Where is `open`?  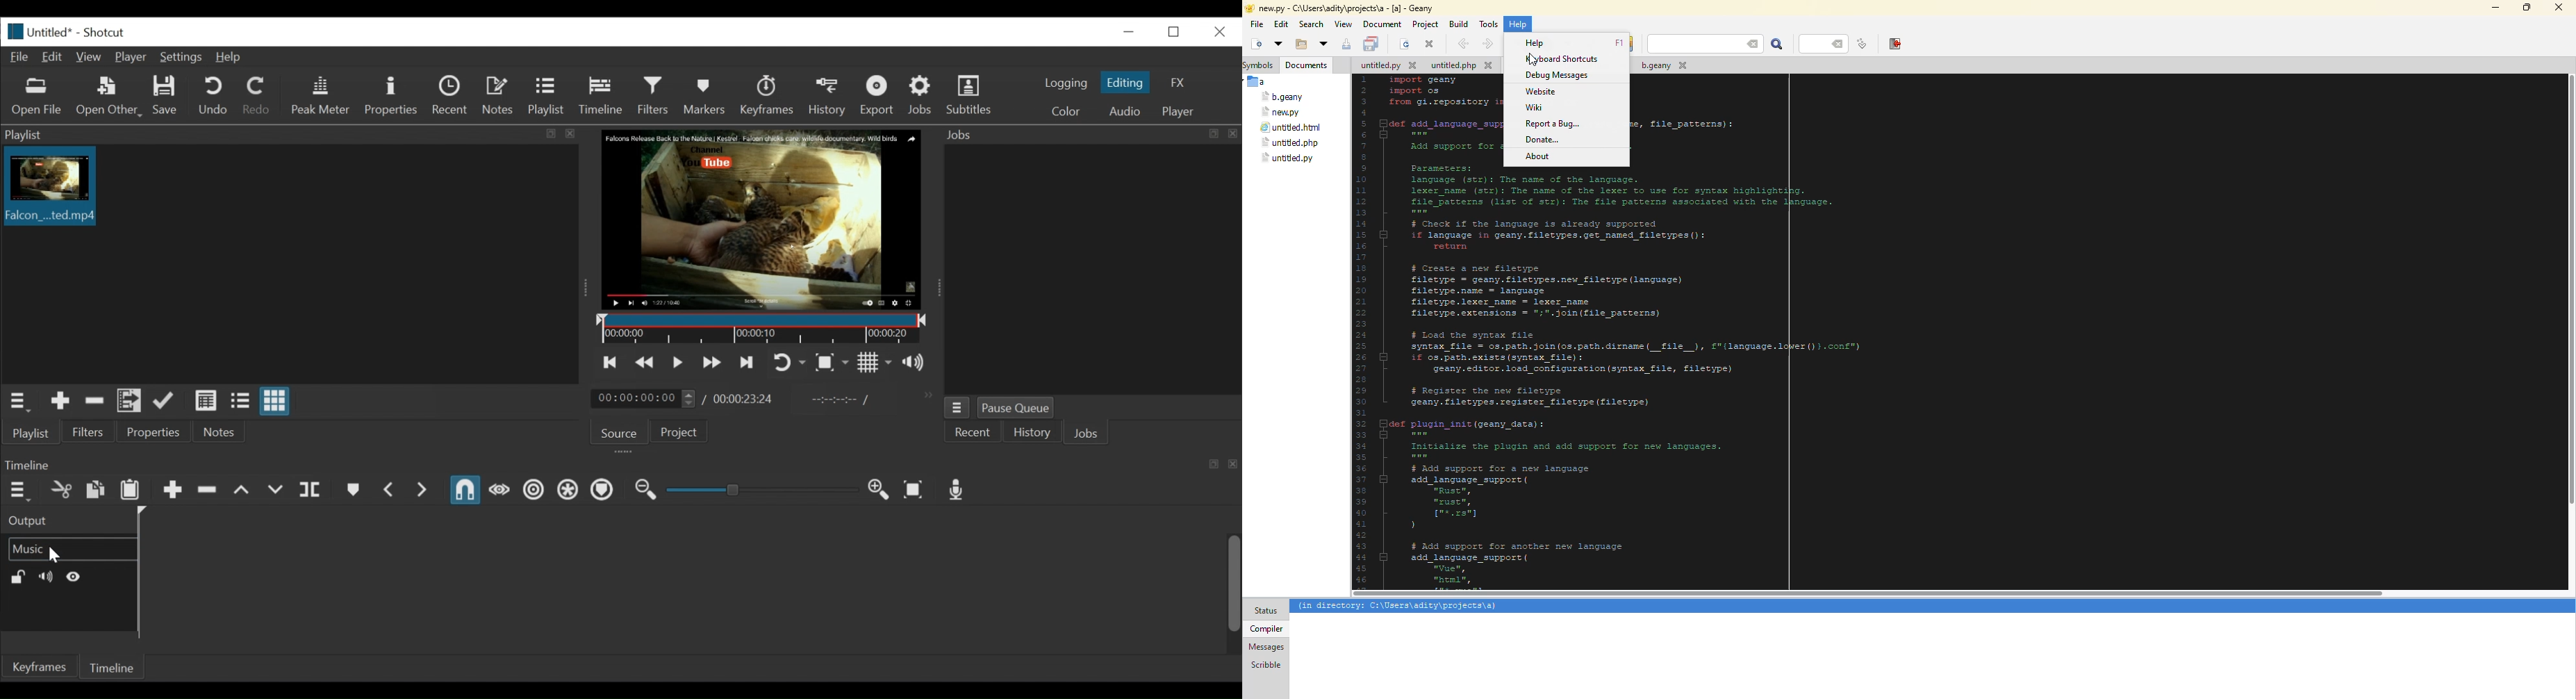 open is located at coordinates (1405, 45).